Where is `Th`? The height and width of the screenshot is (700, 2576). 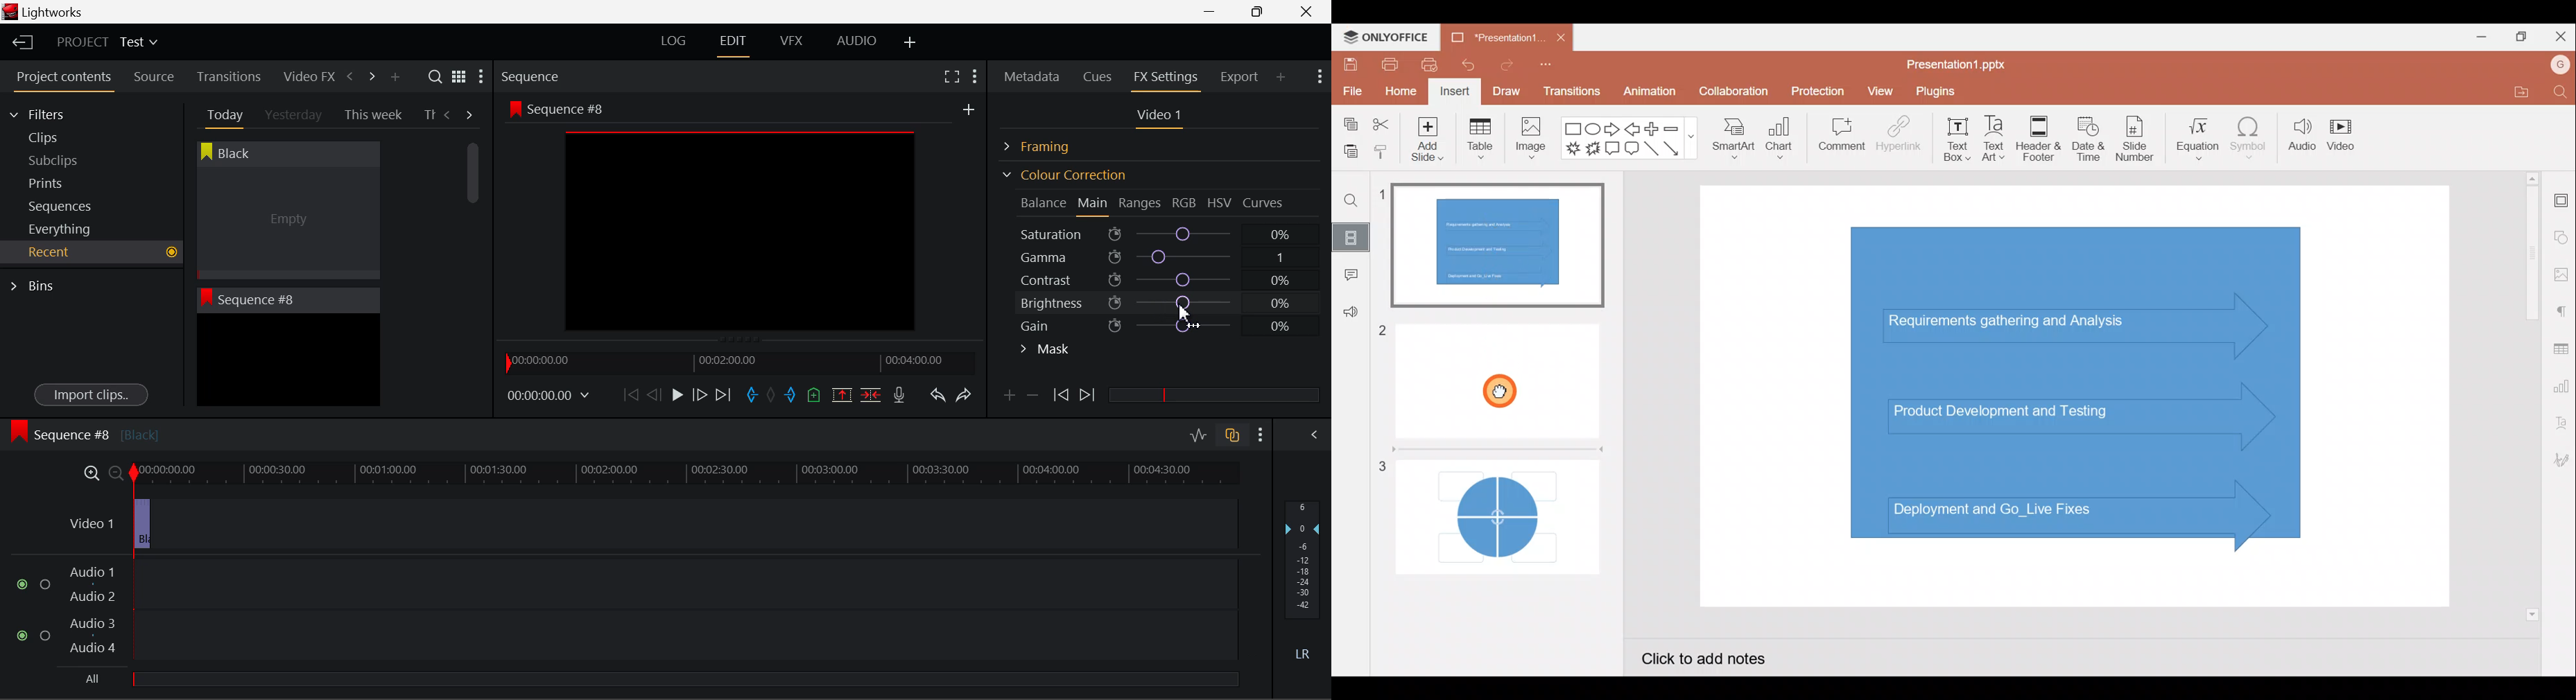
Th is located at coordinates (429, 115).